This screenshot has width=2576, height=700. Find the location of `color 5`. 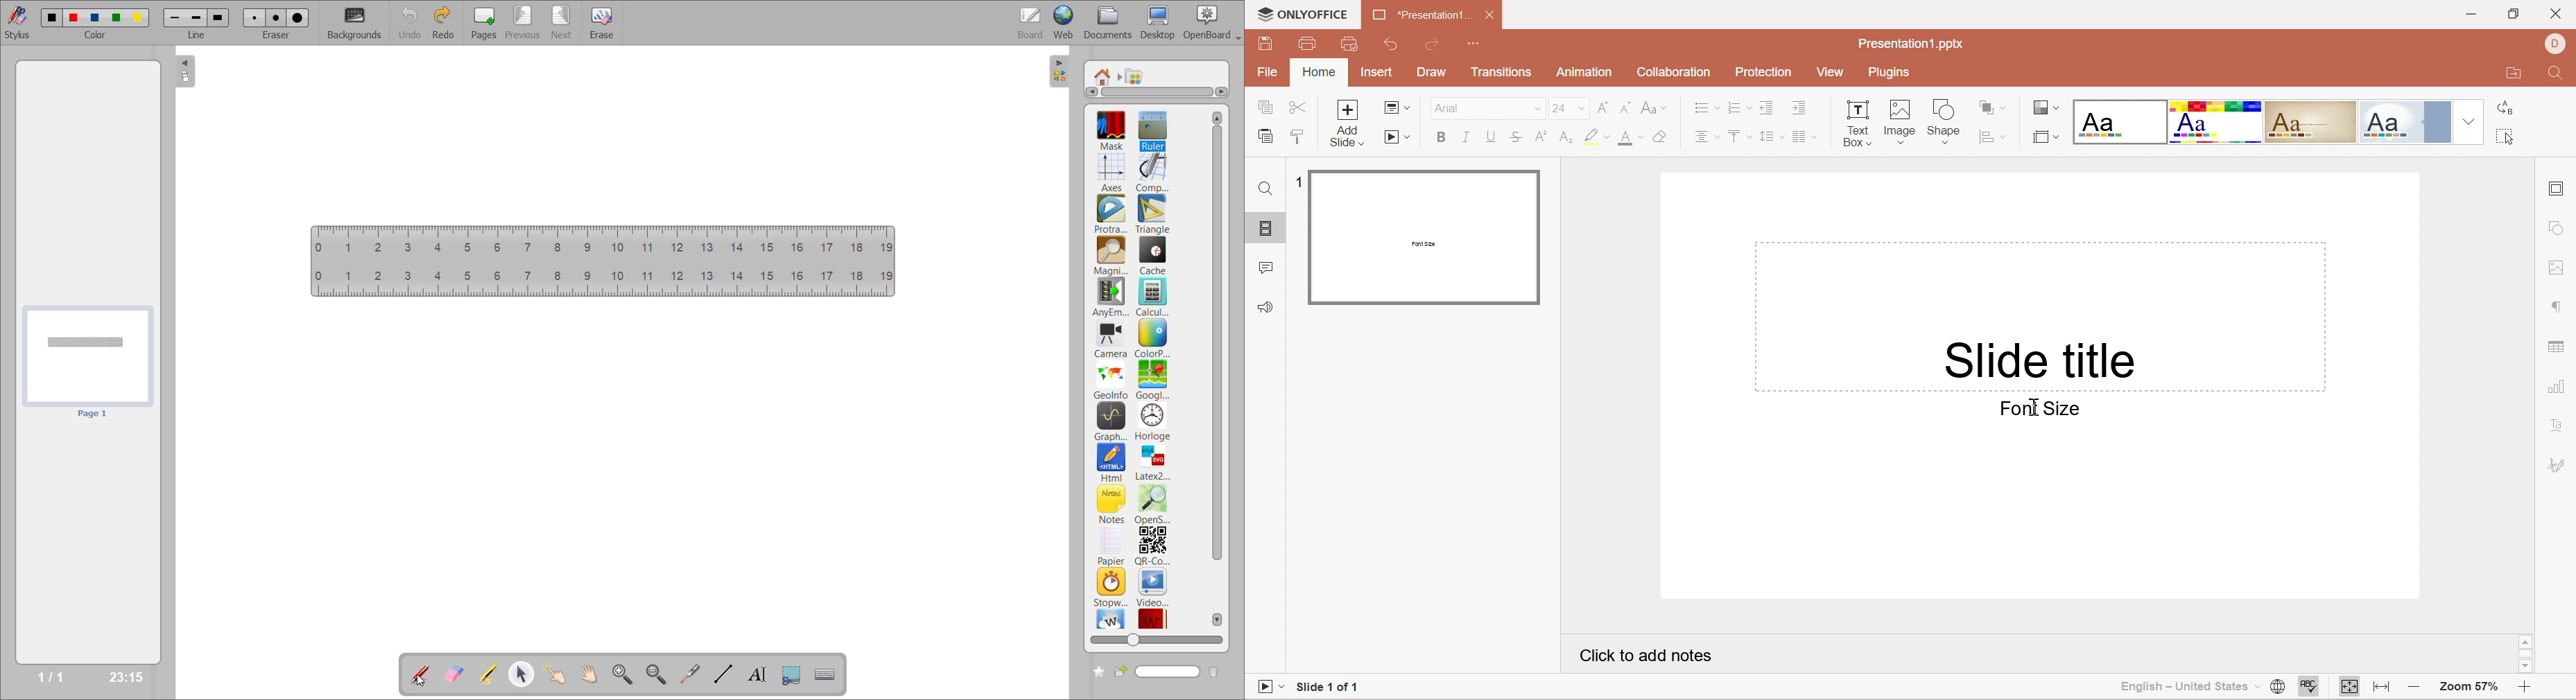

color 5 is located at coordinates (136, 17).